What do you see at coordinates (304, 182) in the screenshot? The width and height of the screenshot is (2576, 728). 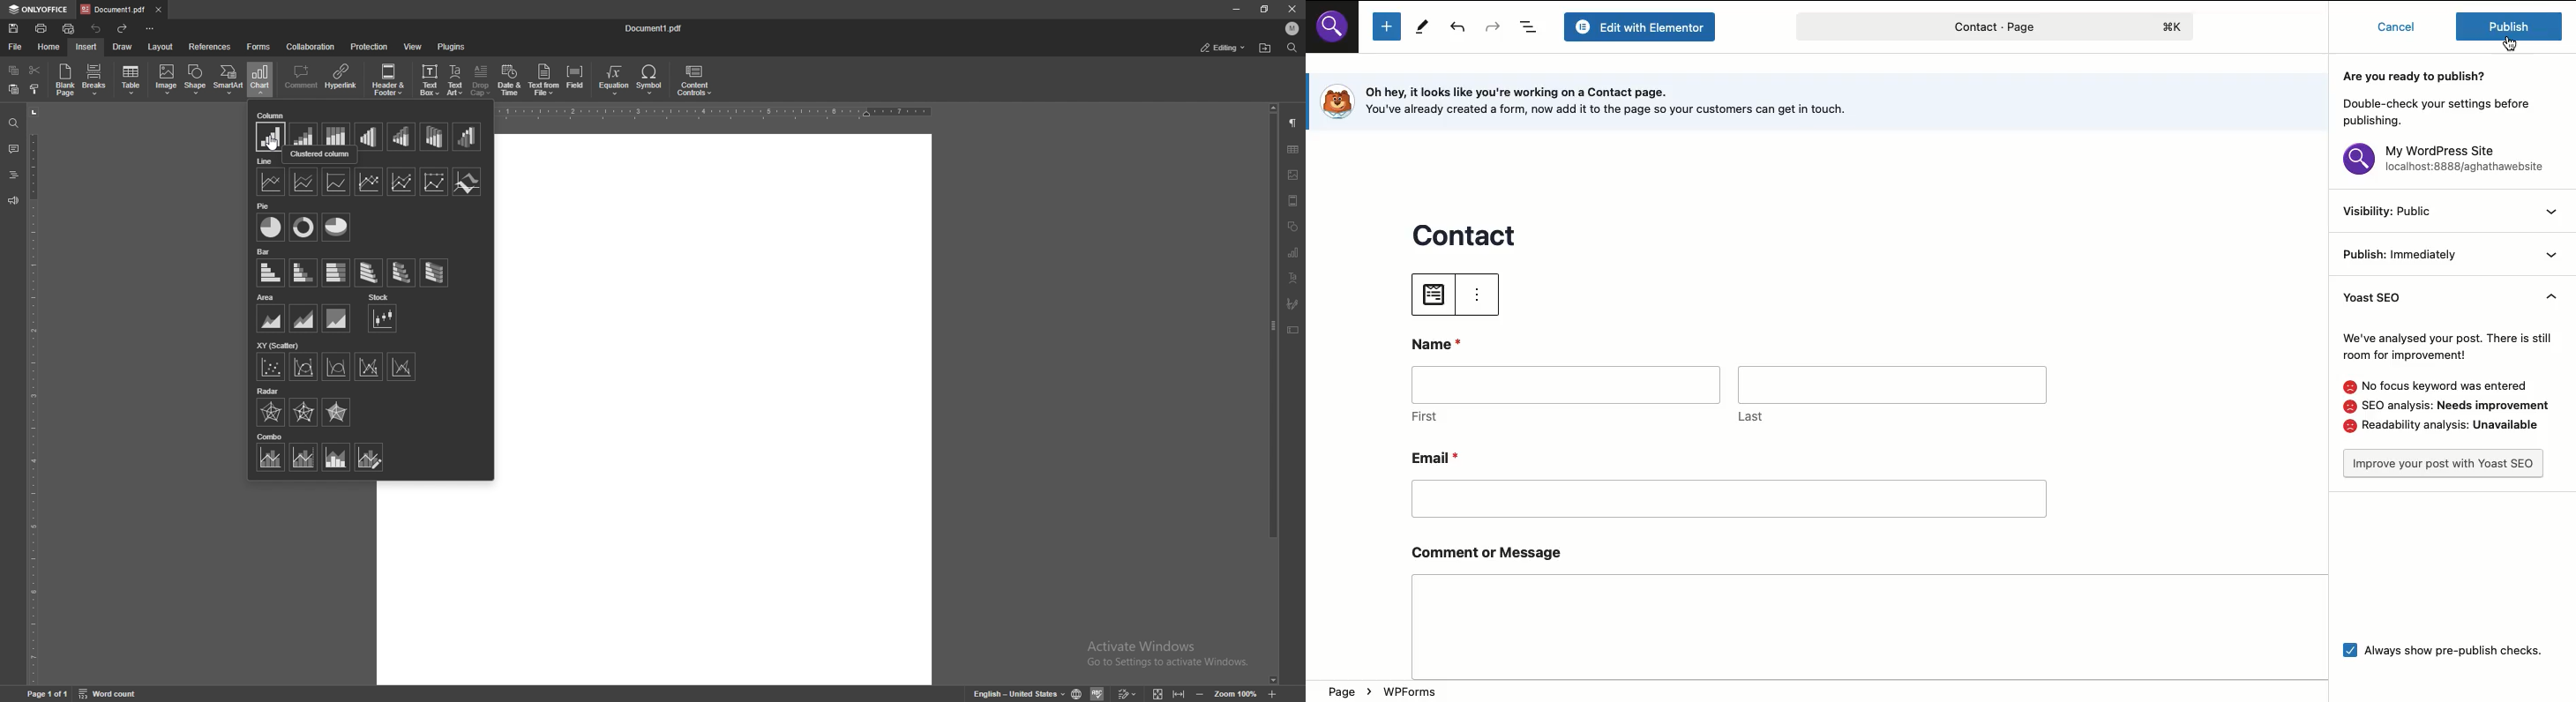 I see `stacked line` at bounding box center [304, 182].